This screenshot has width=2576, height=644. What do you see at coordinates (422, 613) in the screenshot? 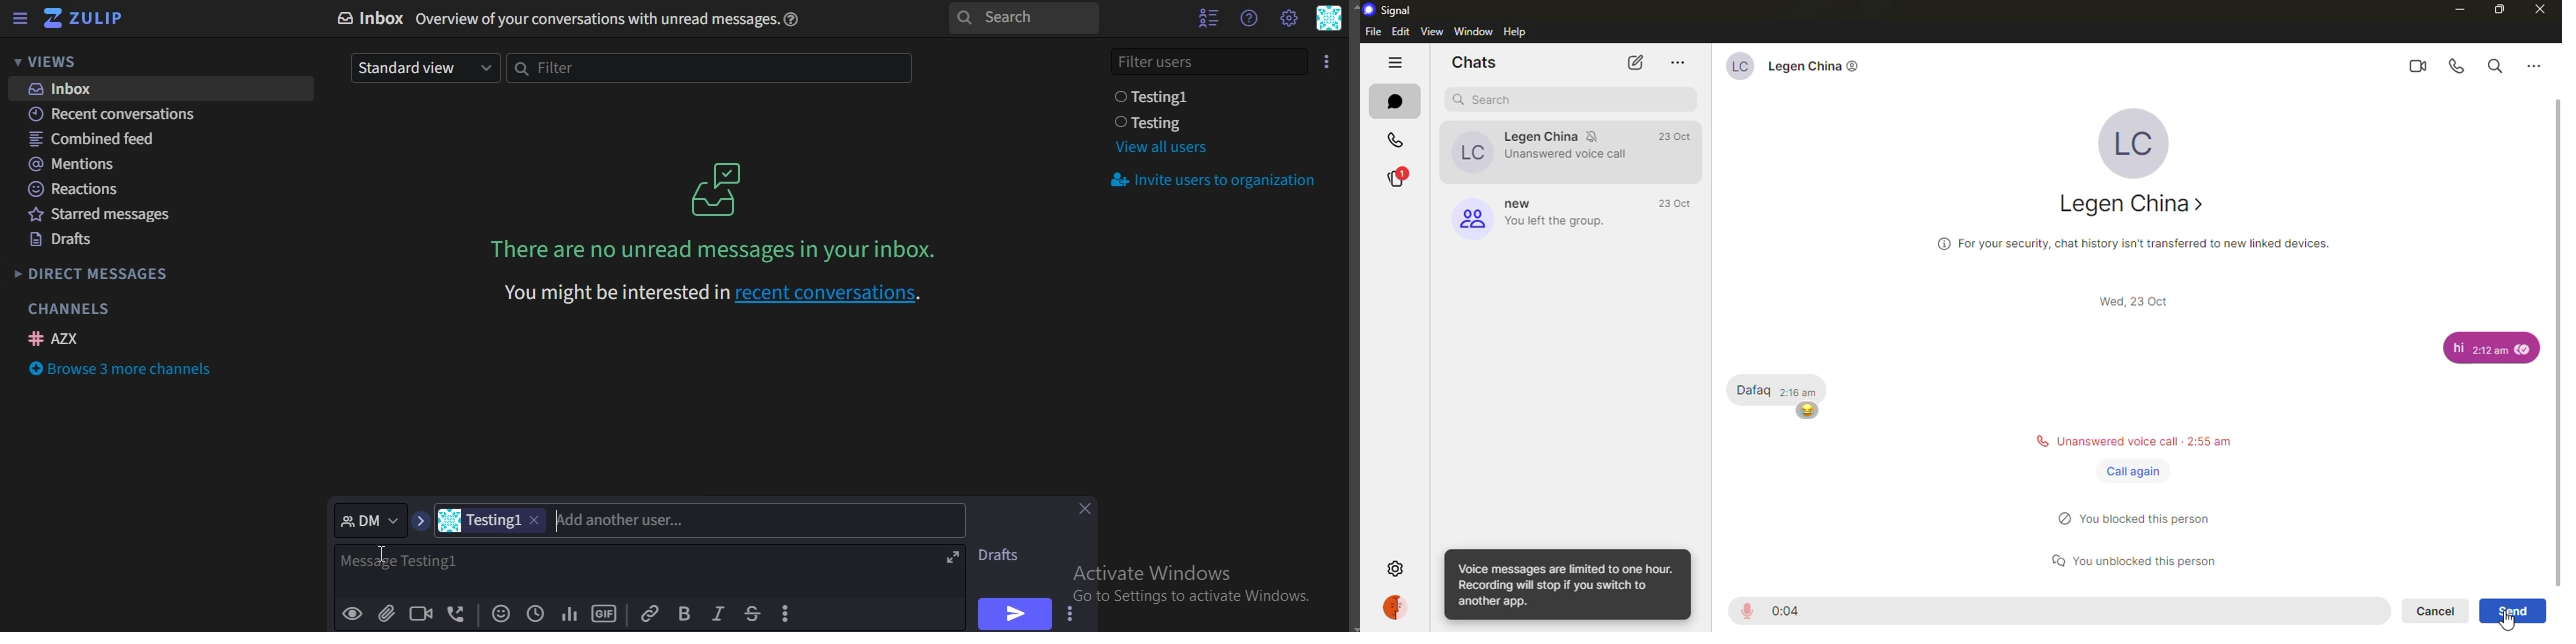
I see `add video call` at bounding box center [422, 613].